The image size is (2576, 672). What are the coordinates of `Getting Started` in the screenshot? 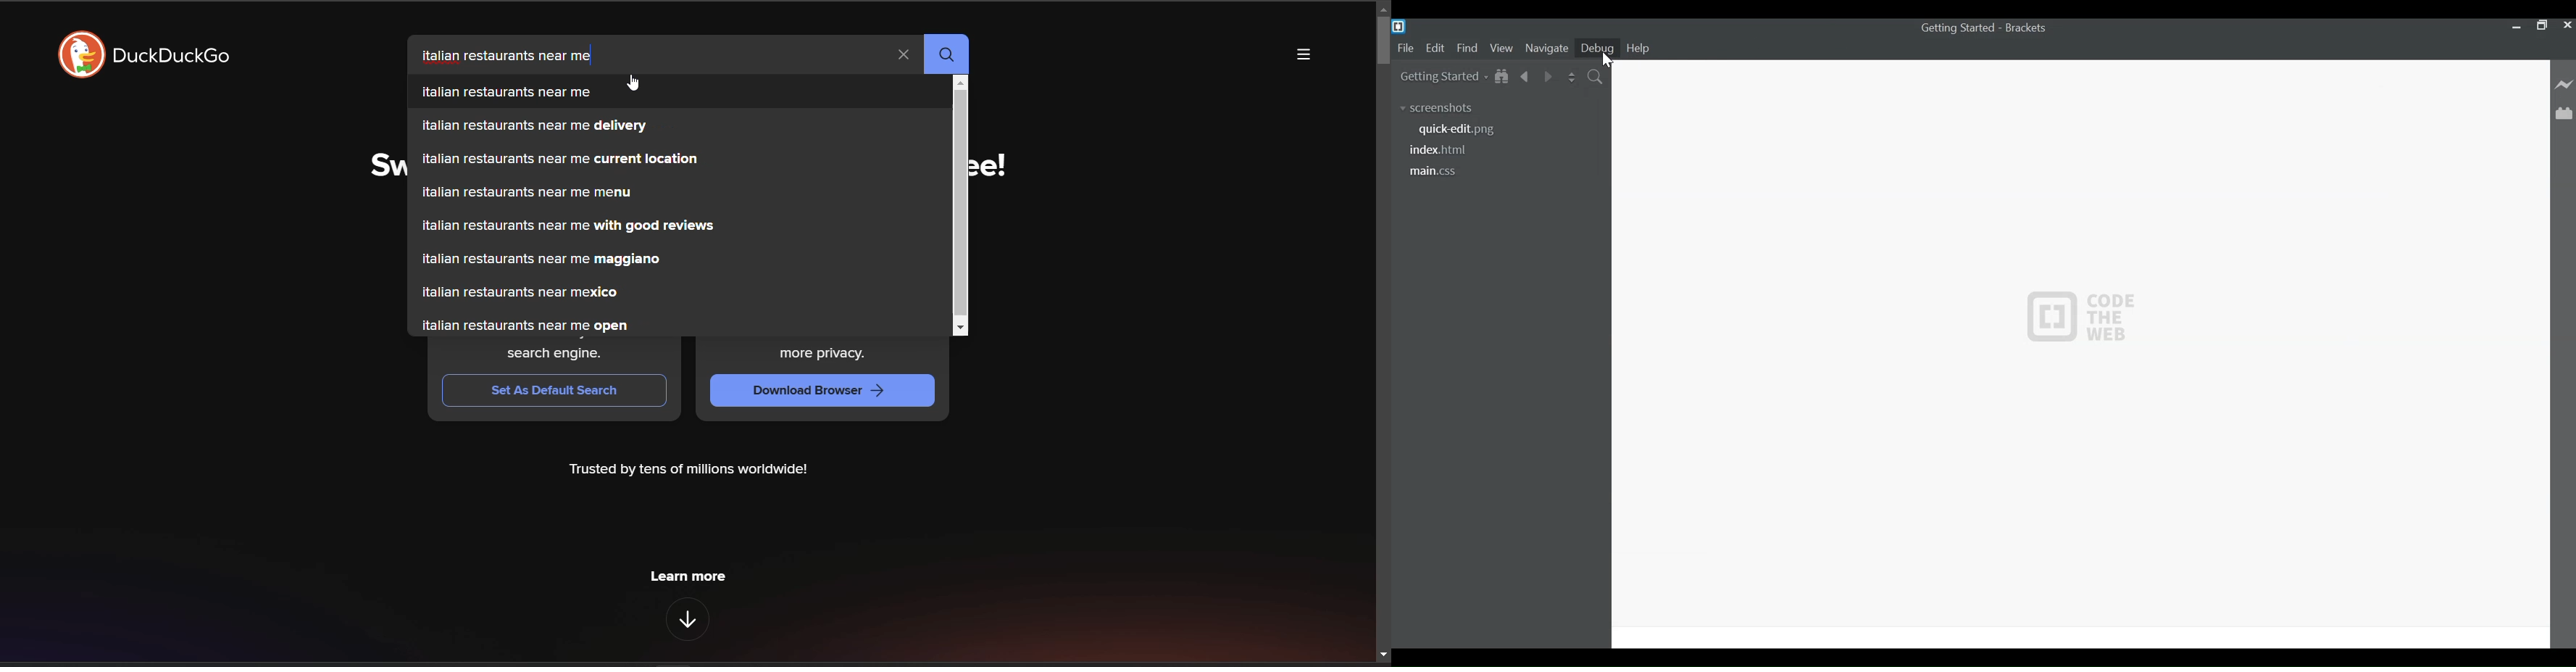 It's located at (1440, 77).